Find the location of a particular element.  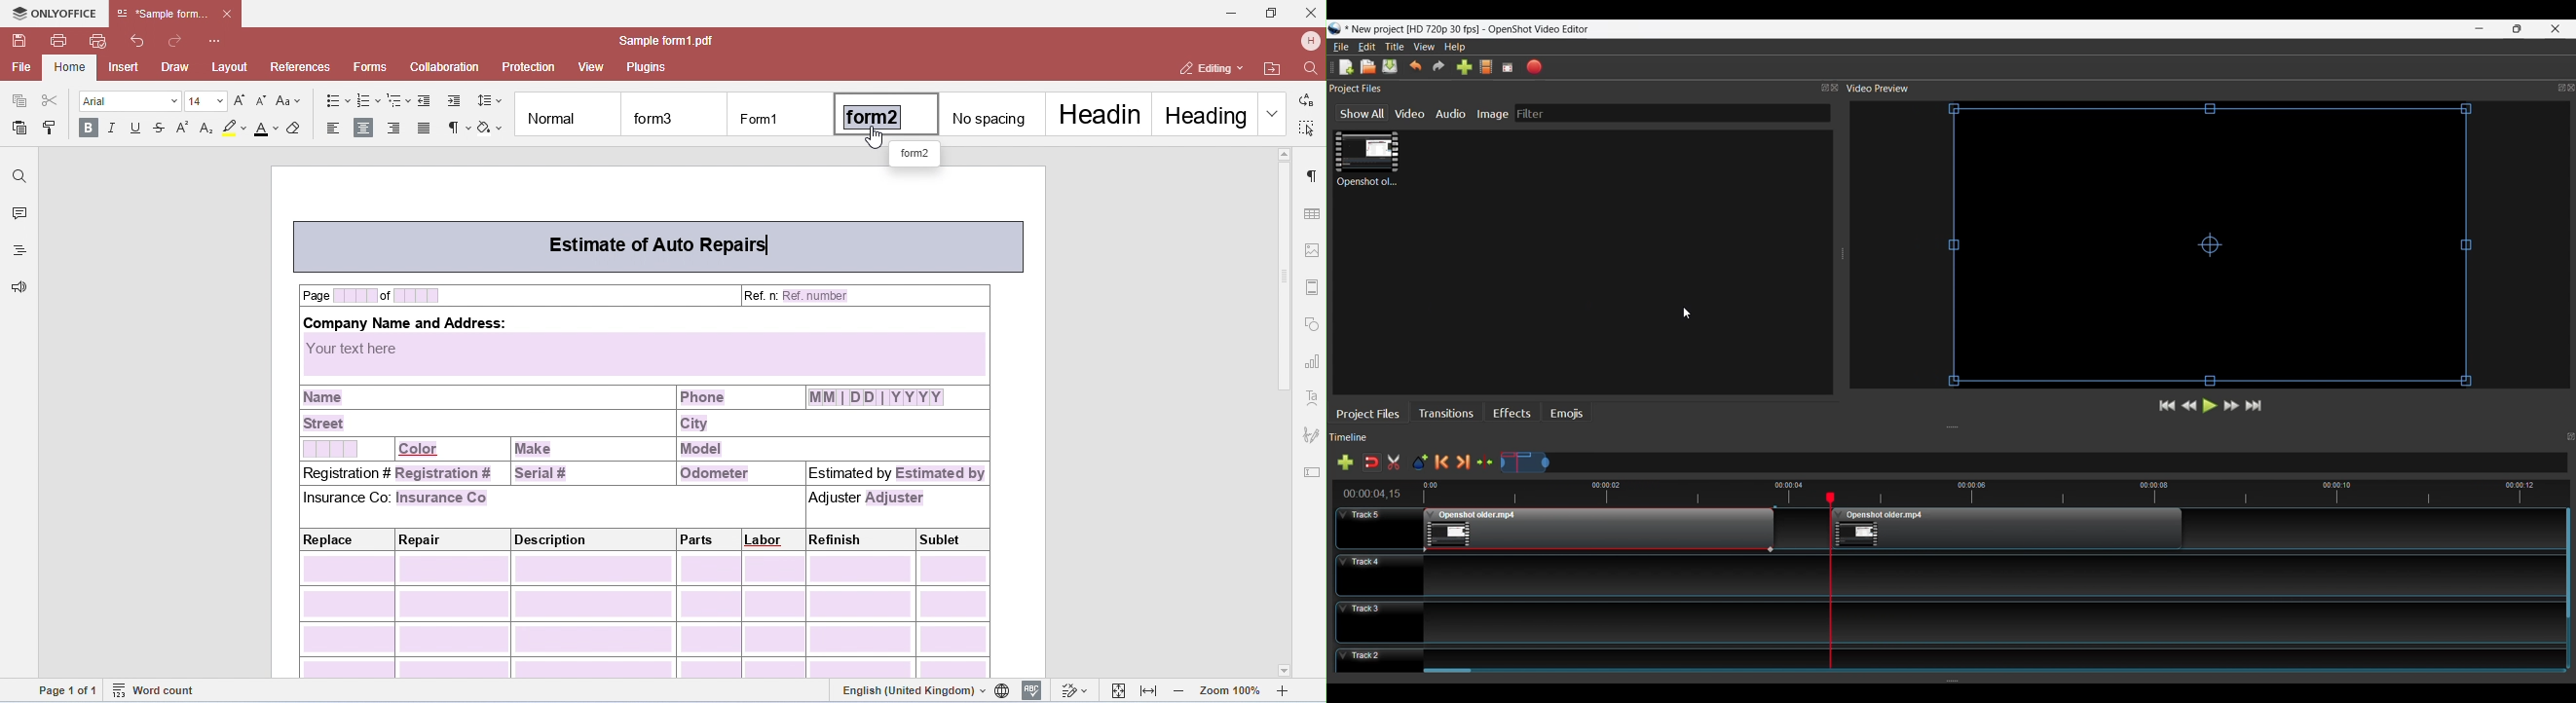

Video is located at coordinates (1411, 113).